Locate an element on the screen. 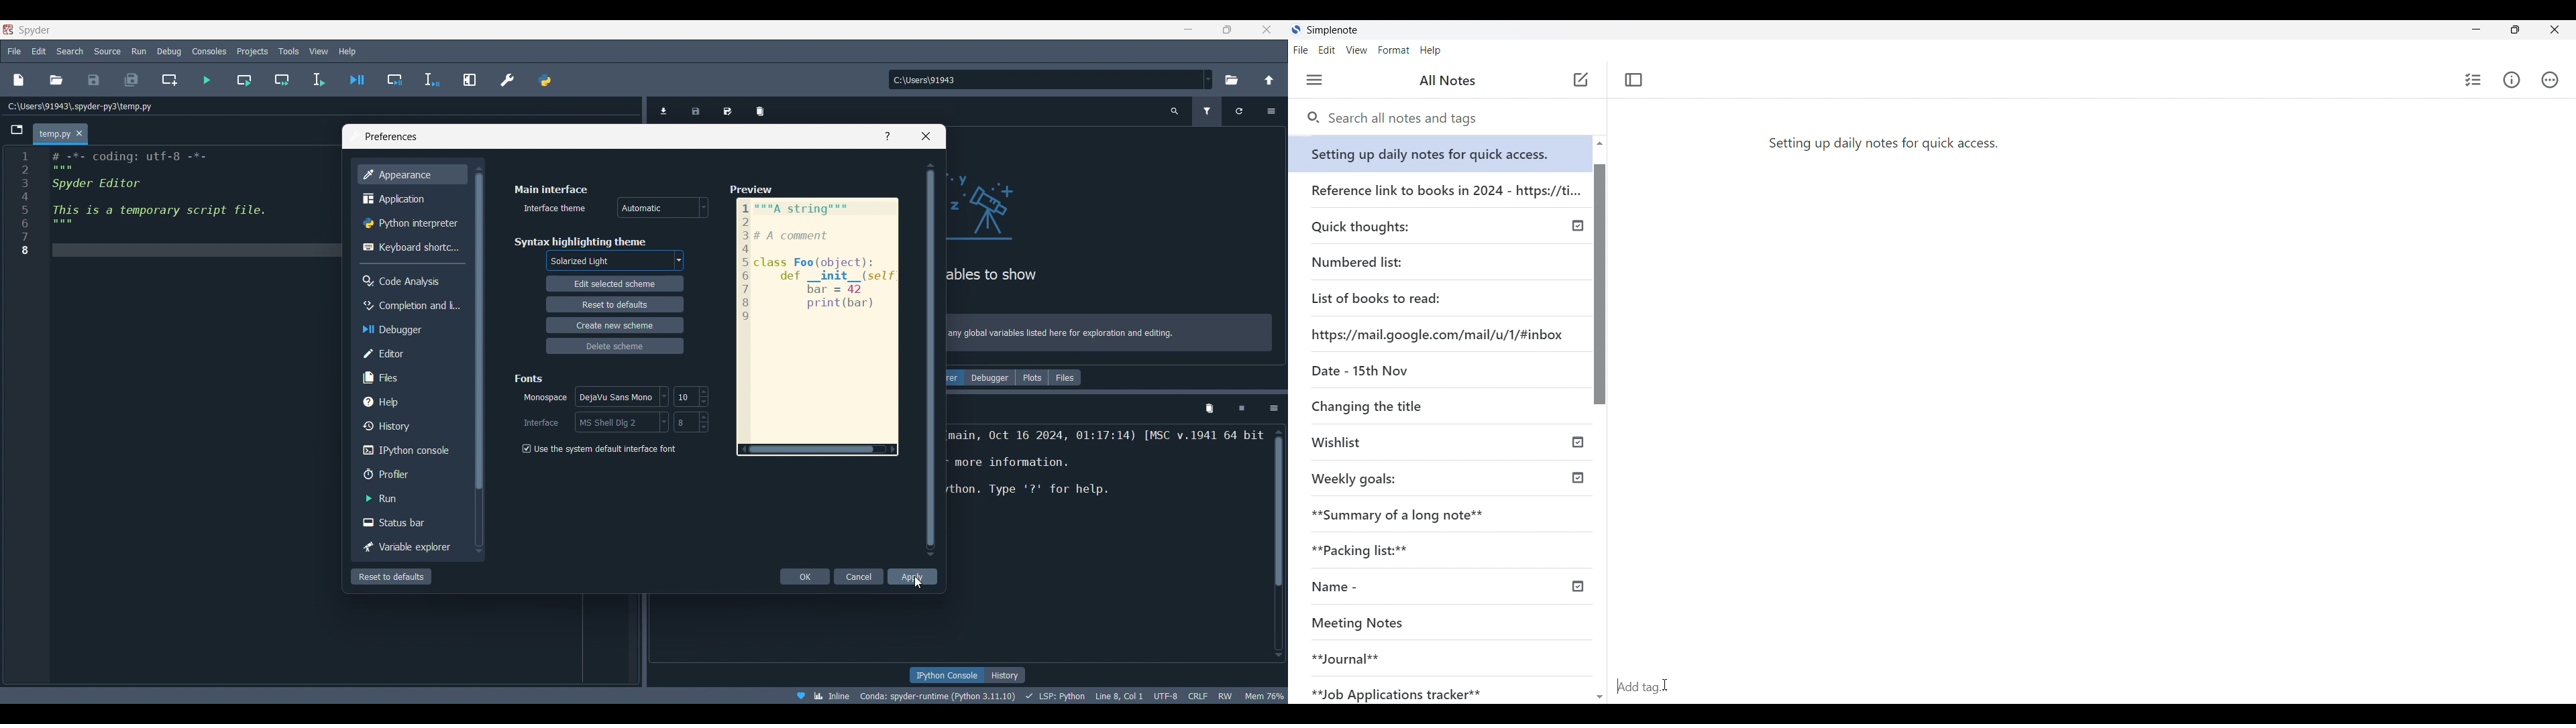 This screenshot has height=728, width=2576. inline is located at coordinates (820, 695).